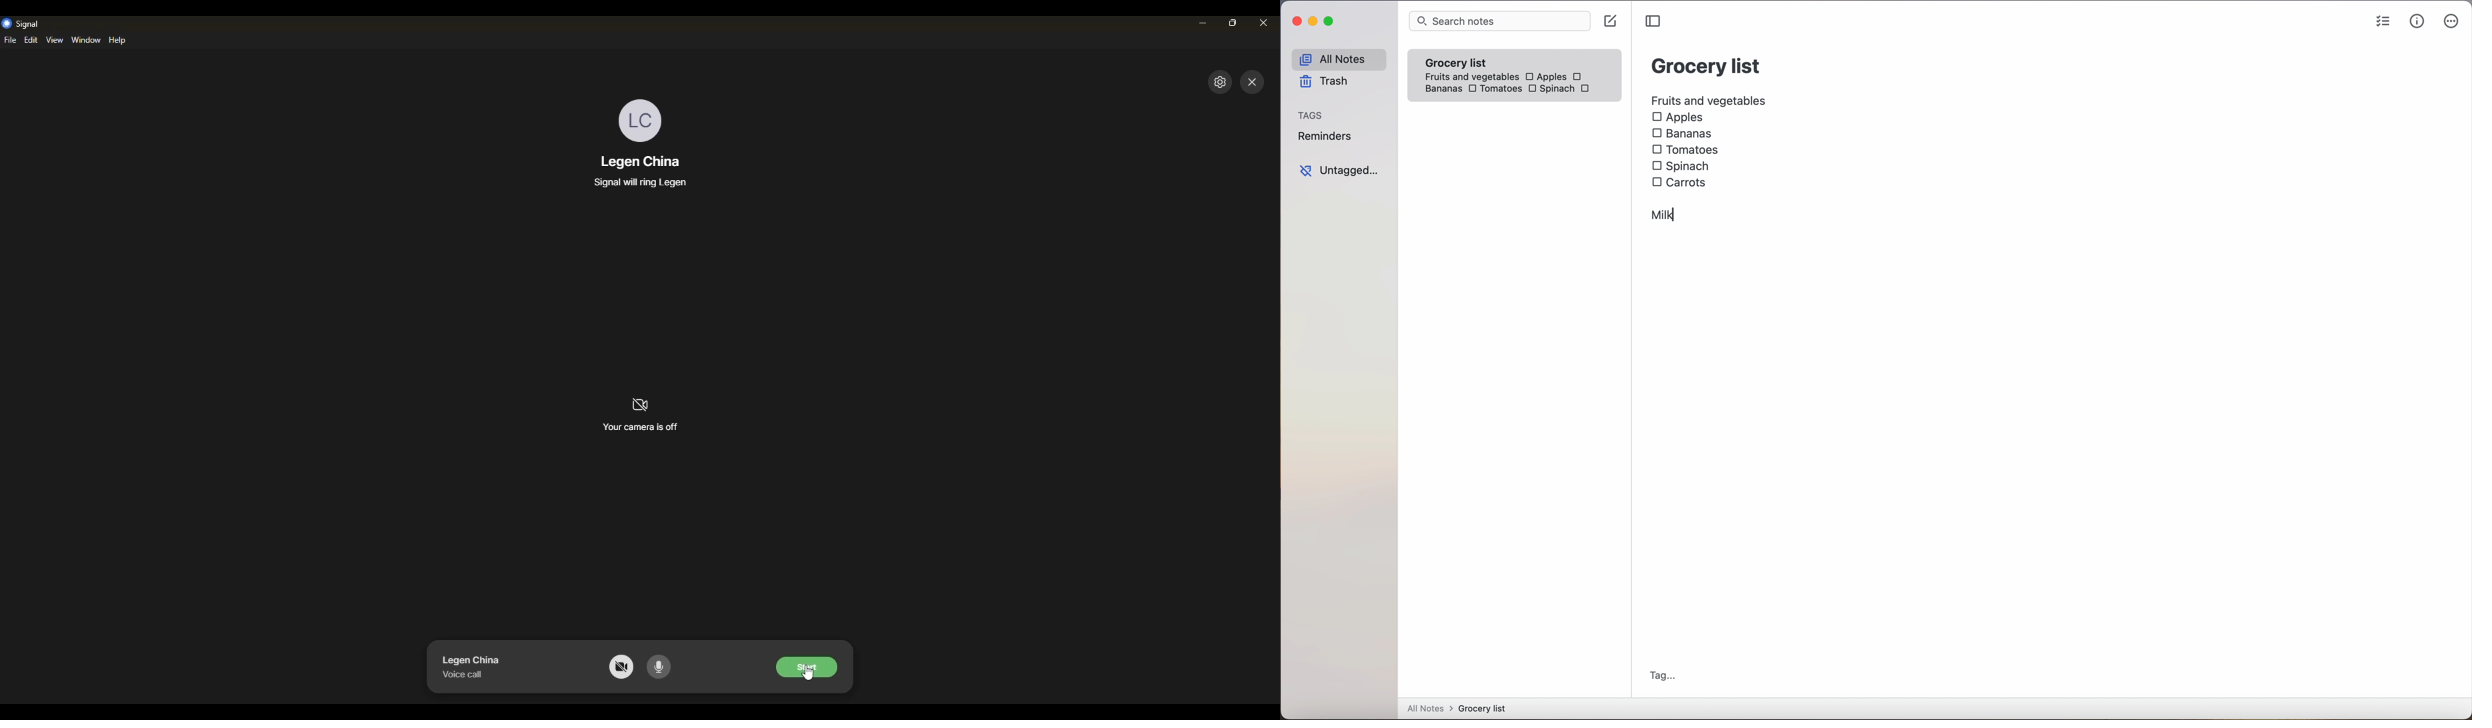  Describe the element at coordinates (1460, 709) in the screenshot. I see `all notes > grocery list` at that location.